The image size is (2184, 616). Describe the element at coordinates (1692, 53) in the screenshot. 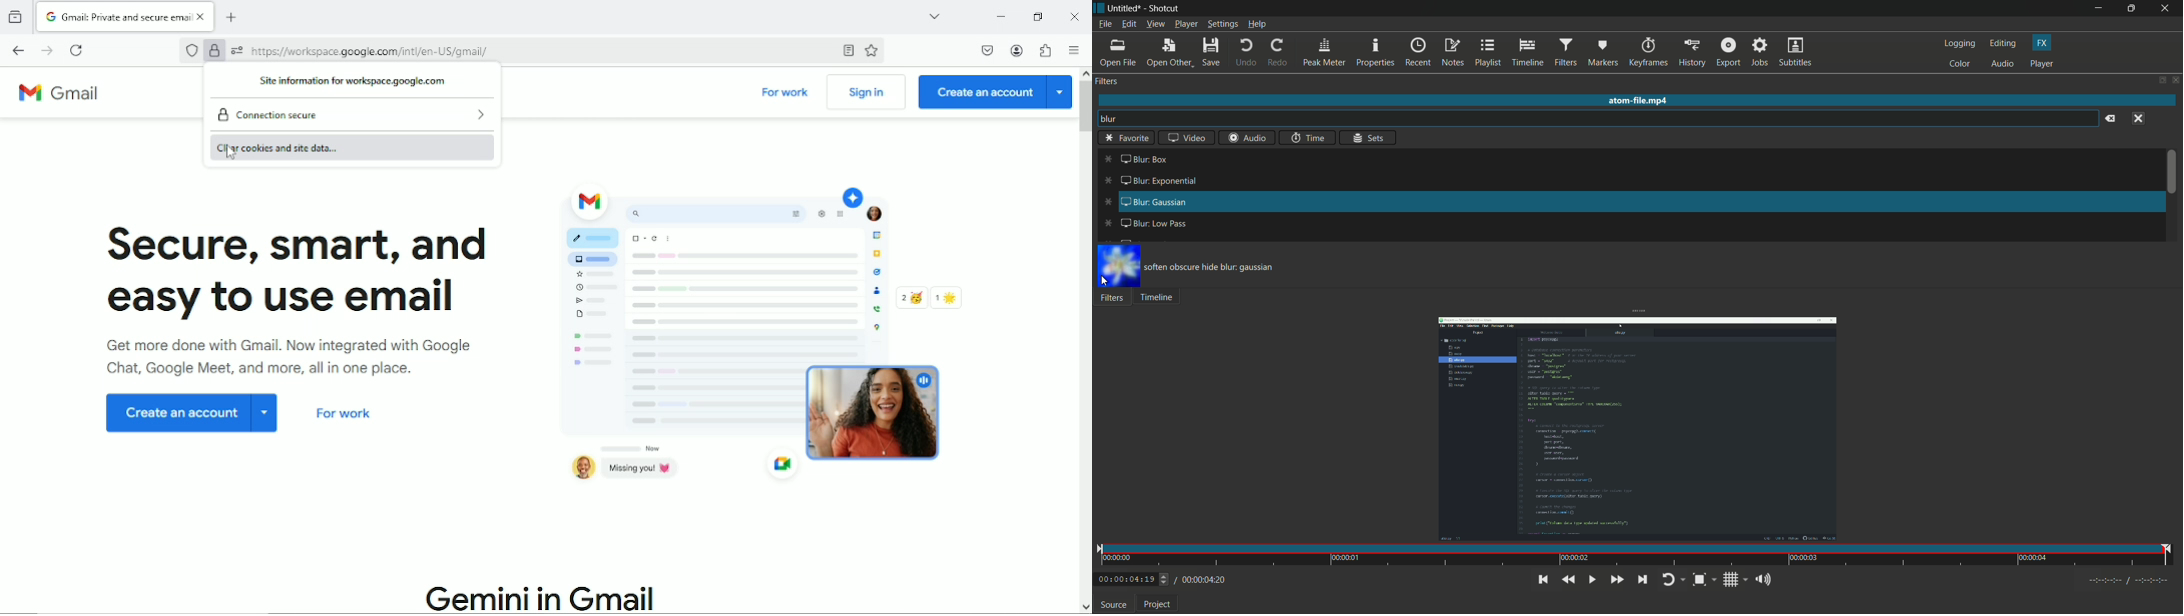

I see `history` at that location.